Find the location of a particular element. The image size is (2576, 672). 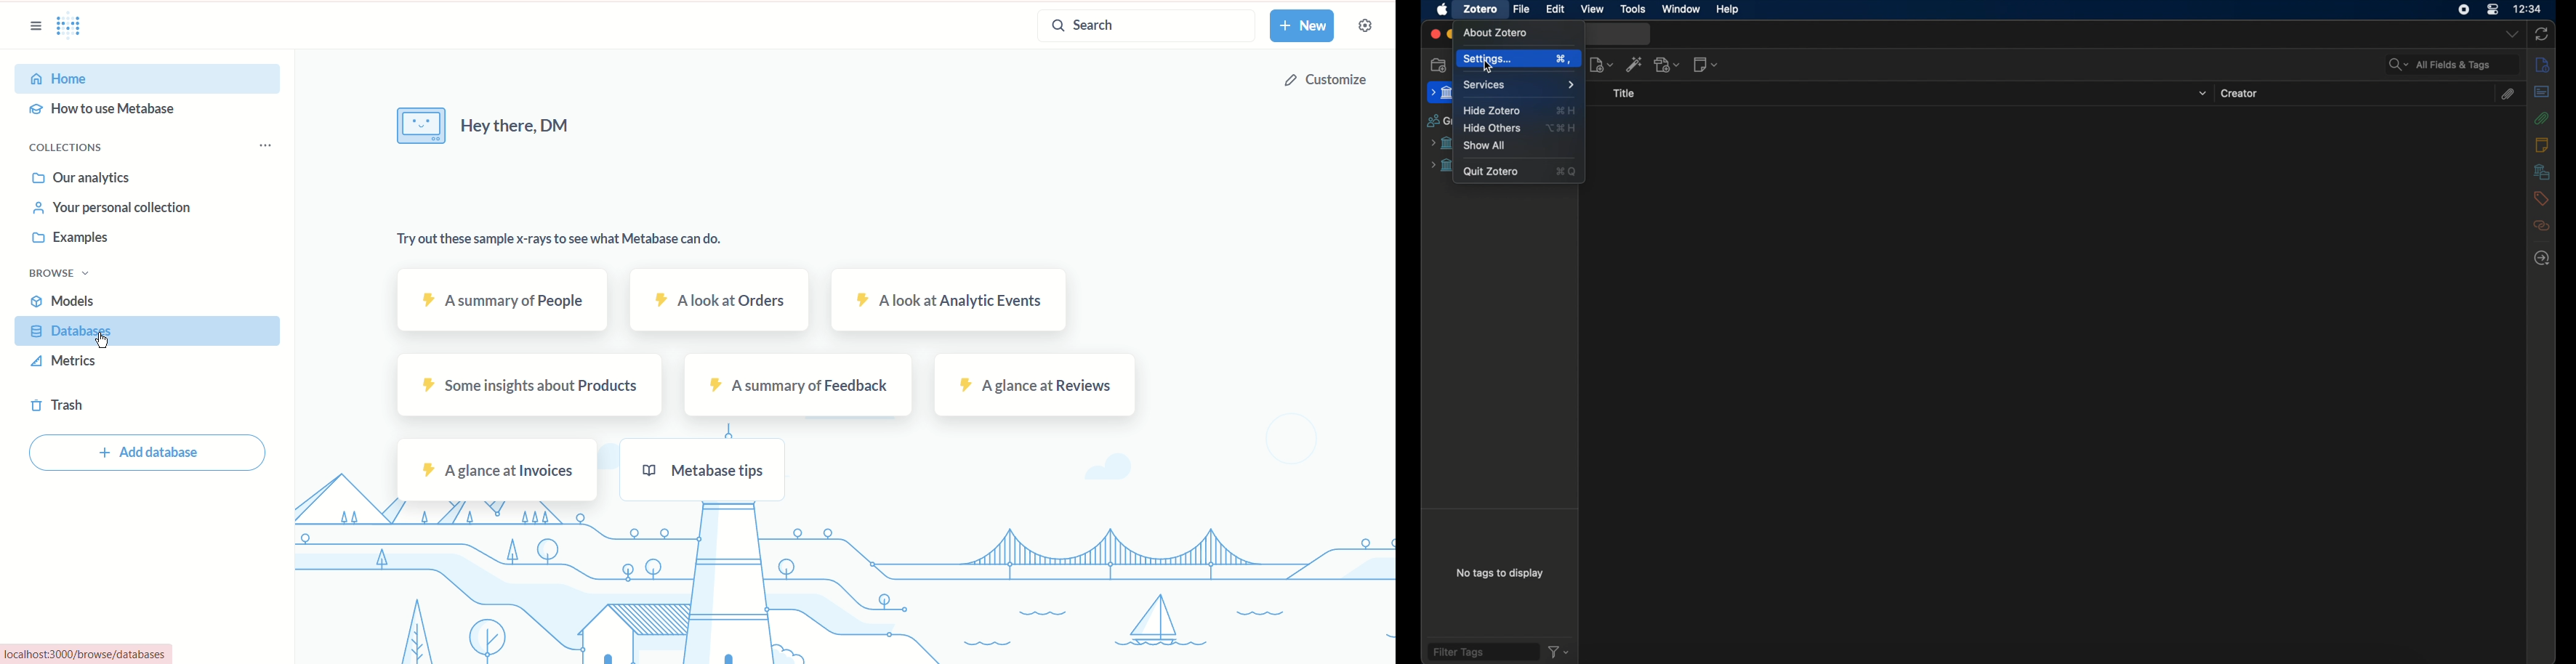

dropdown is located at coordinates (2511, 35).